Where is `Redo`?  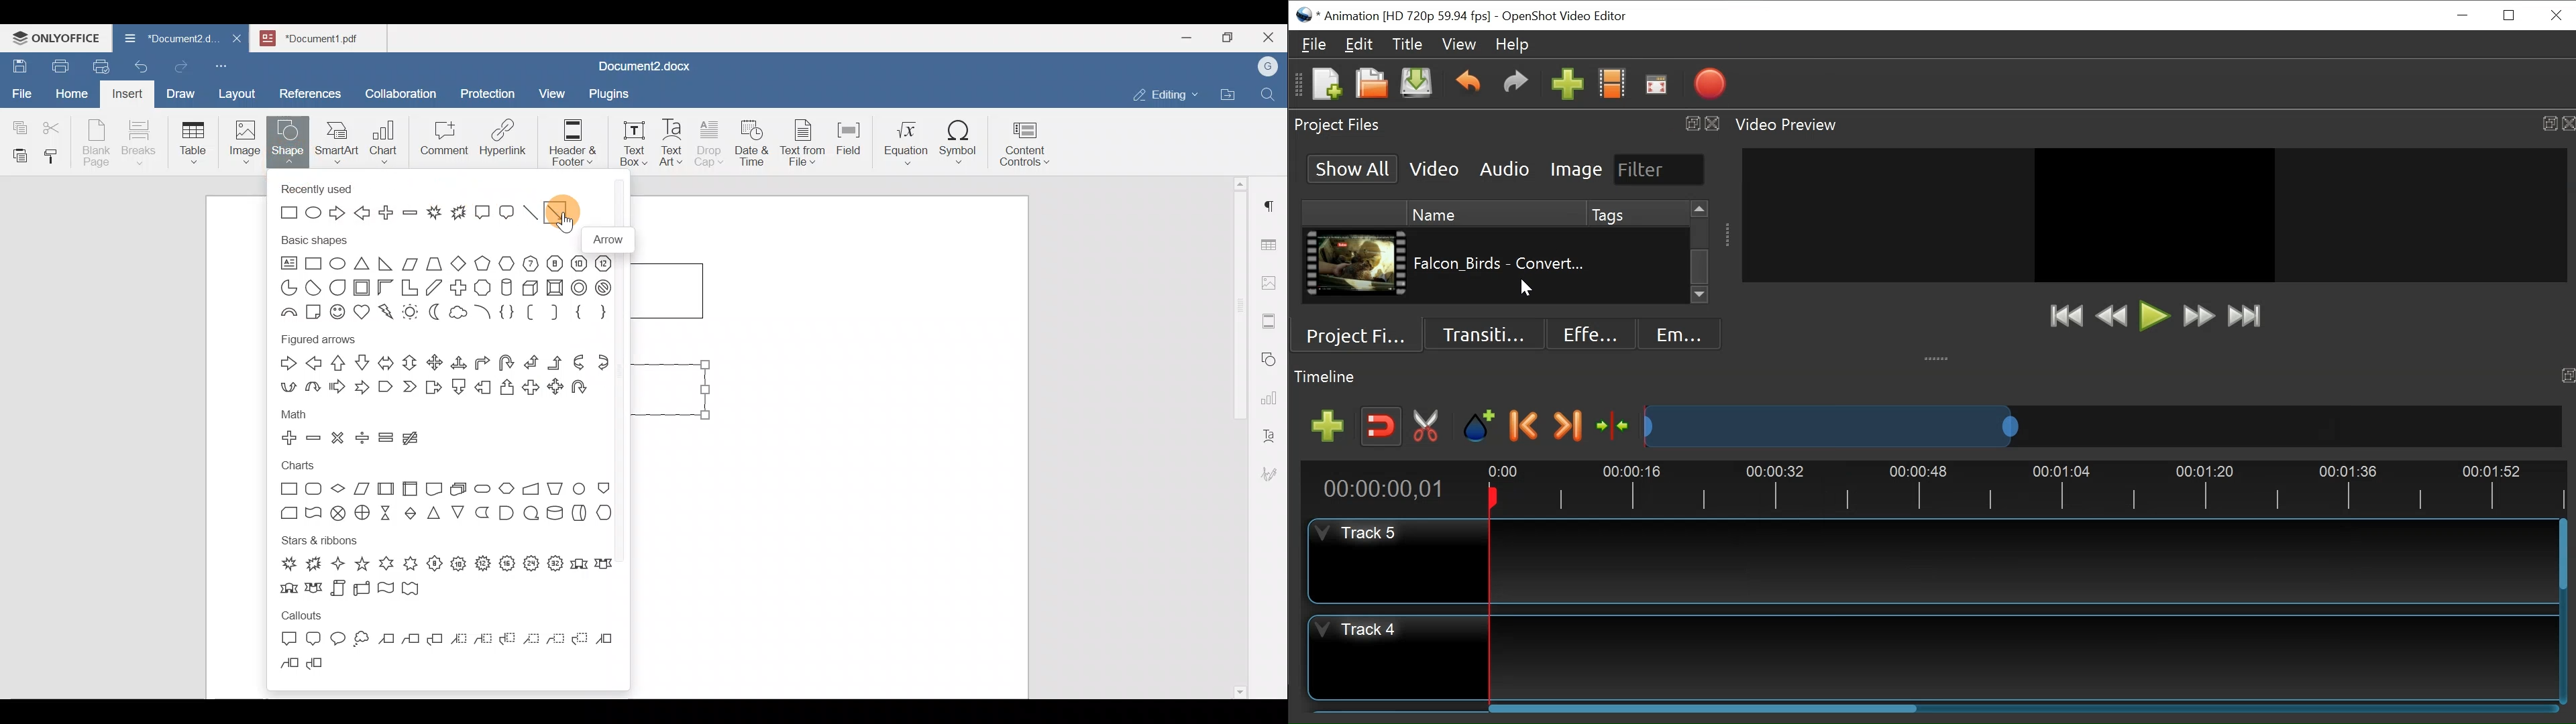
Redo is located at coordinates (1515, 86).